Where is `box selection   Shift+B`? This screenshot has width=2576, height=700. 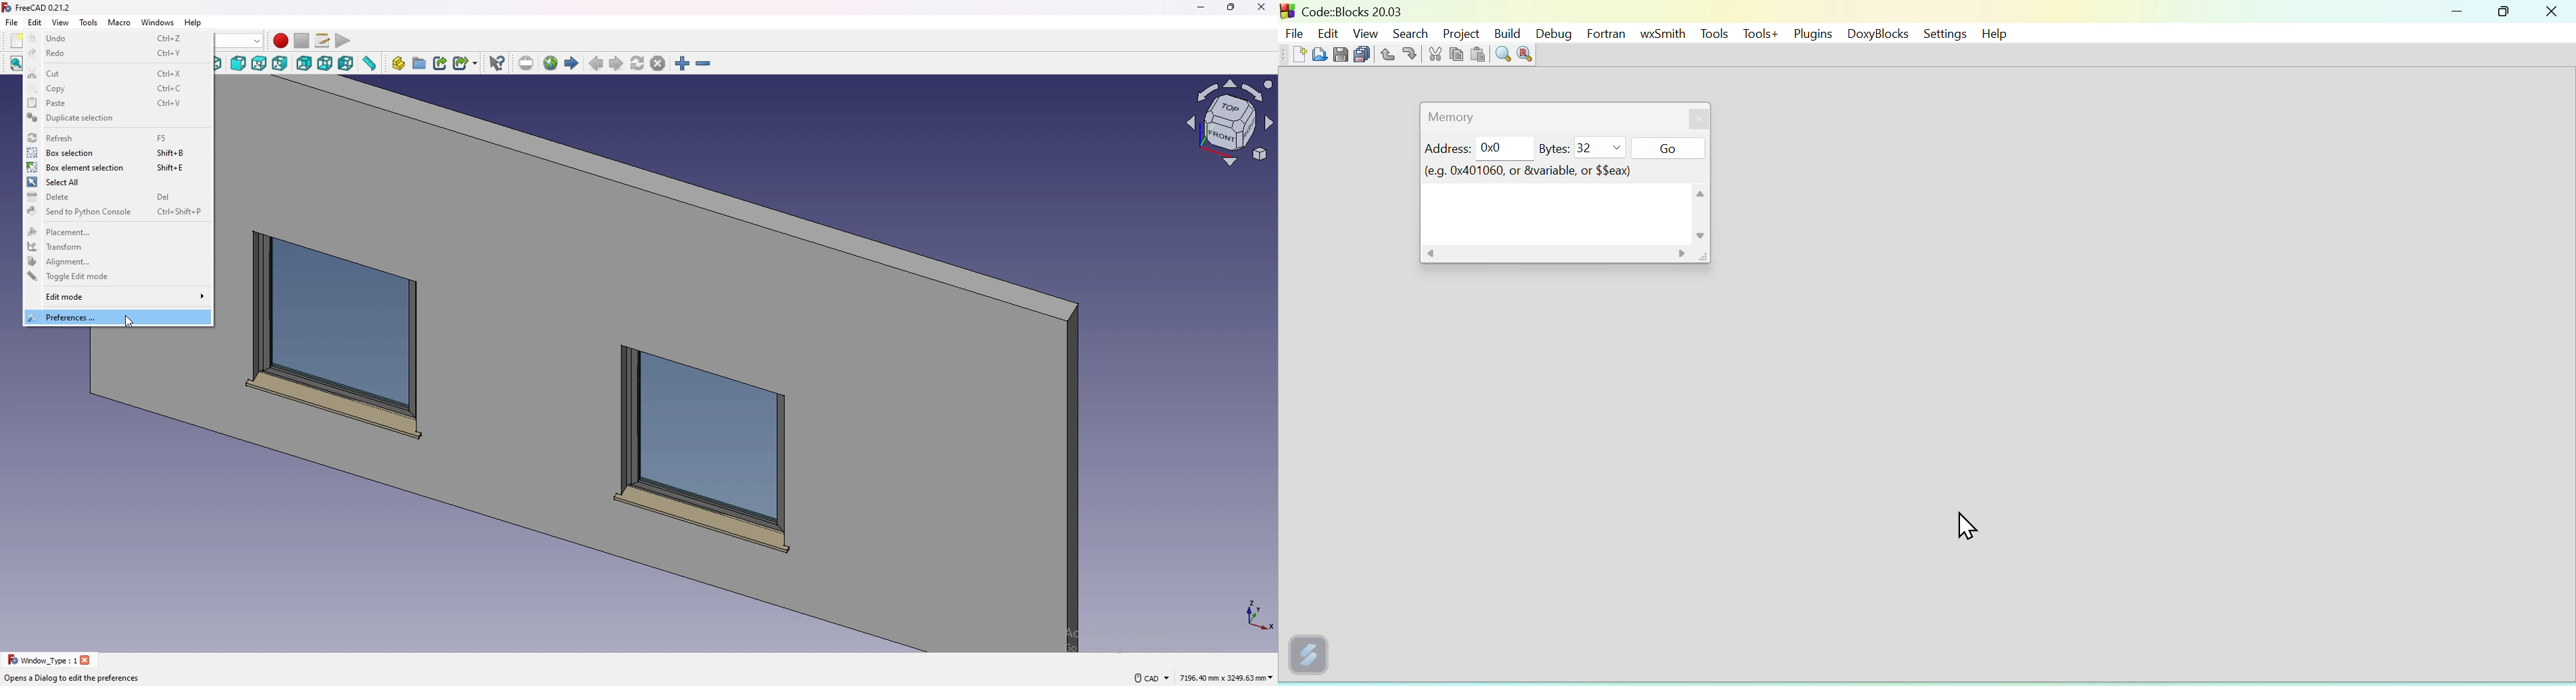
box selection   Shift+B is located at coordinates (115, 153).